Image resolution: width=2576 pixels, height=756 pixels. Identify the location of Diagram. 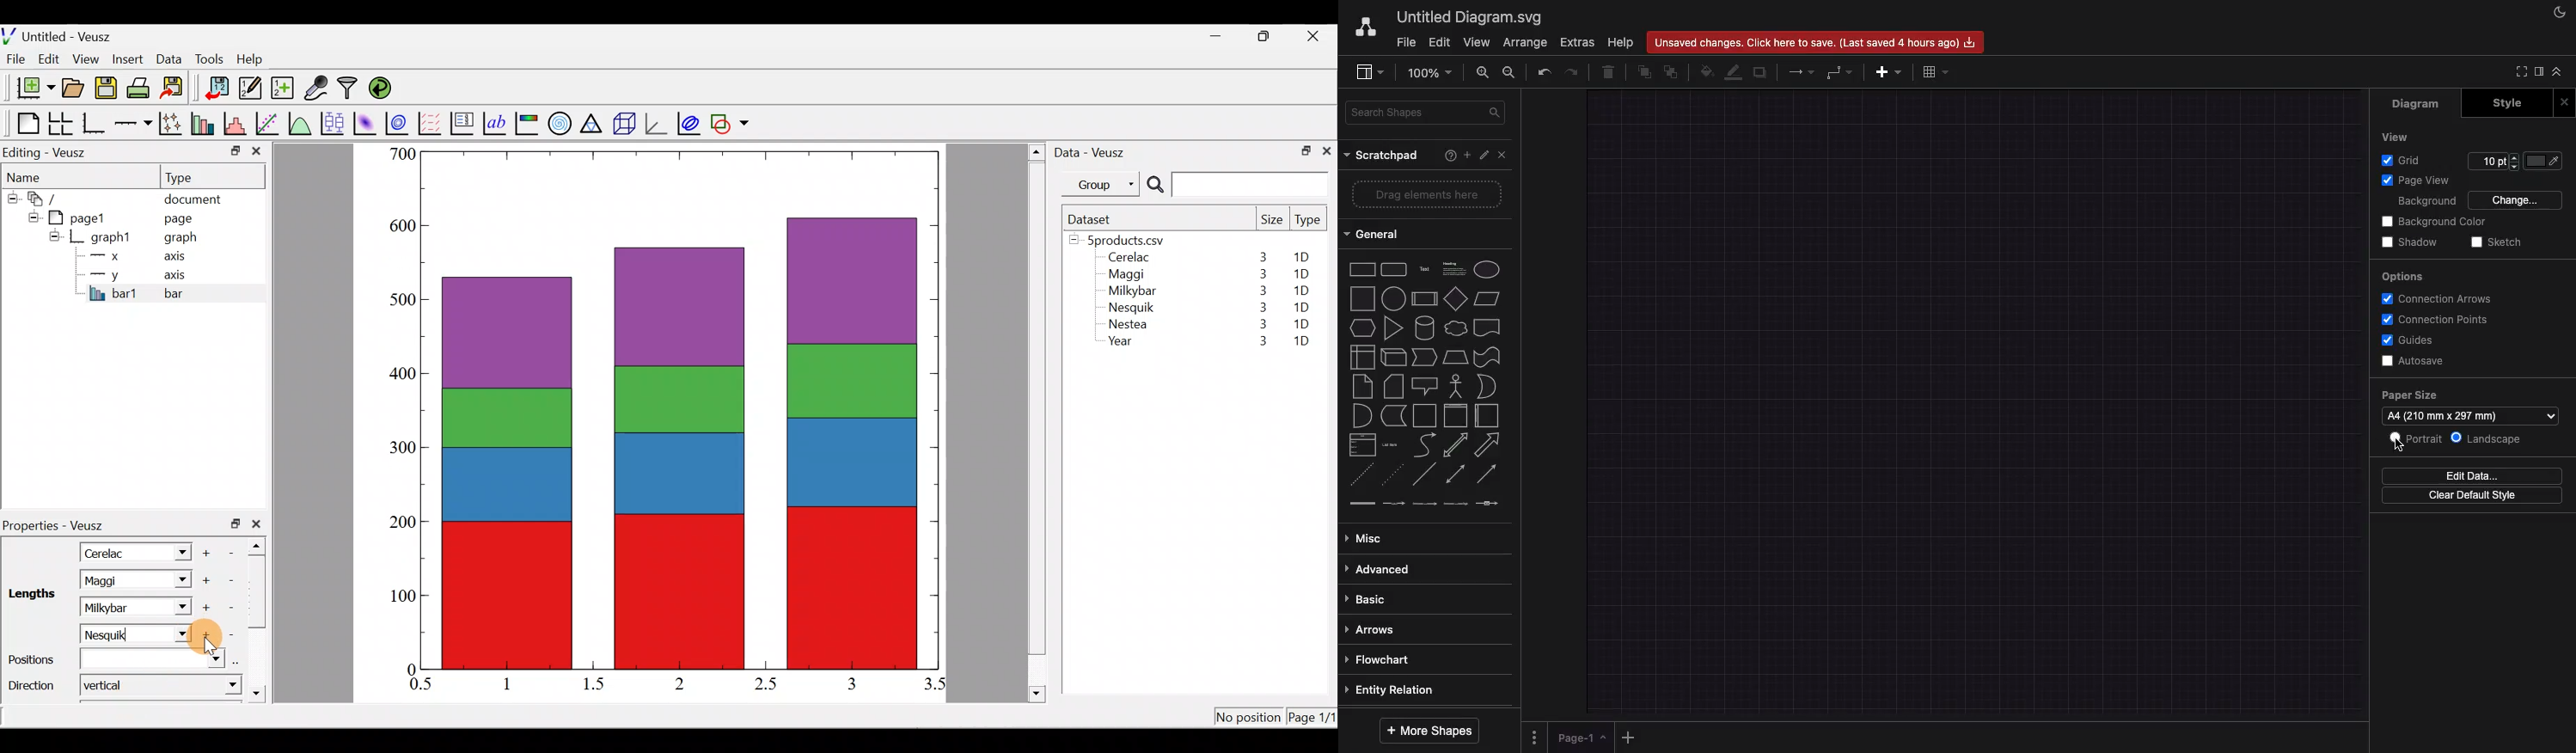
(2417, 103).